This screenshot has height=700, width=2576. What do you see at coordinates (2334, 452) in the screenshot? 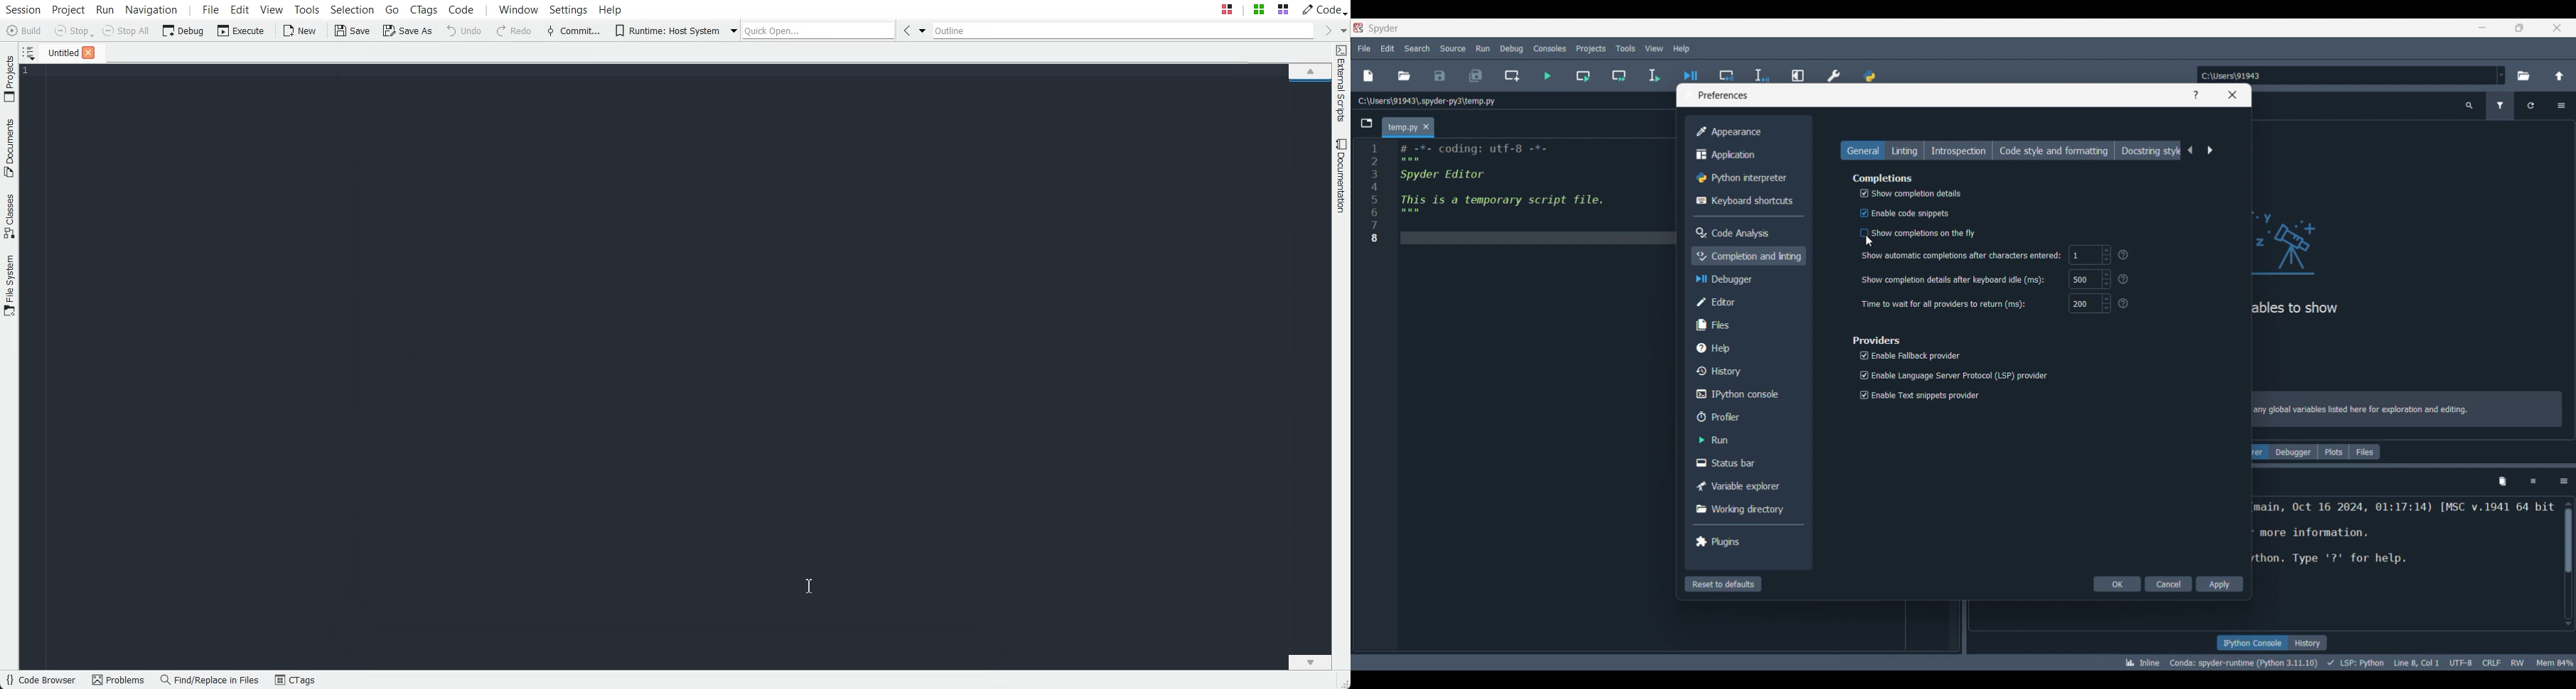
I see `Plots` at bounding box center [2334, 452].